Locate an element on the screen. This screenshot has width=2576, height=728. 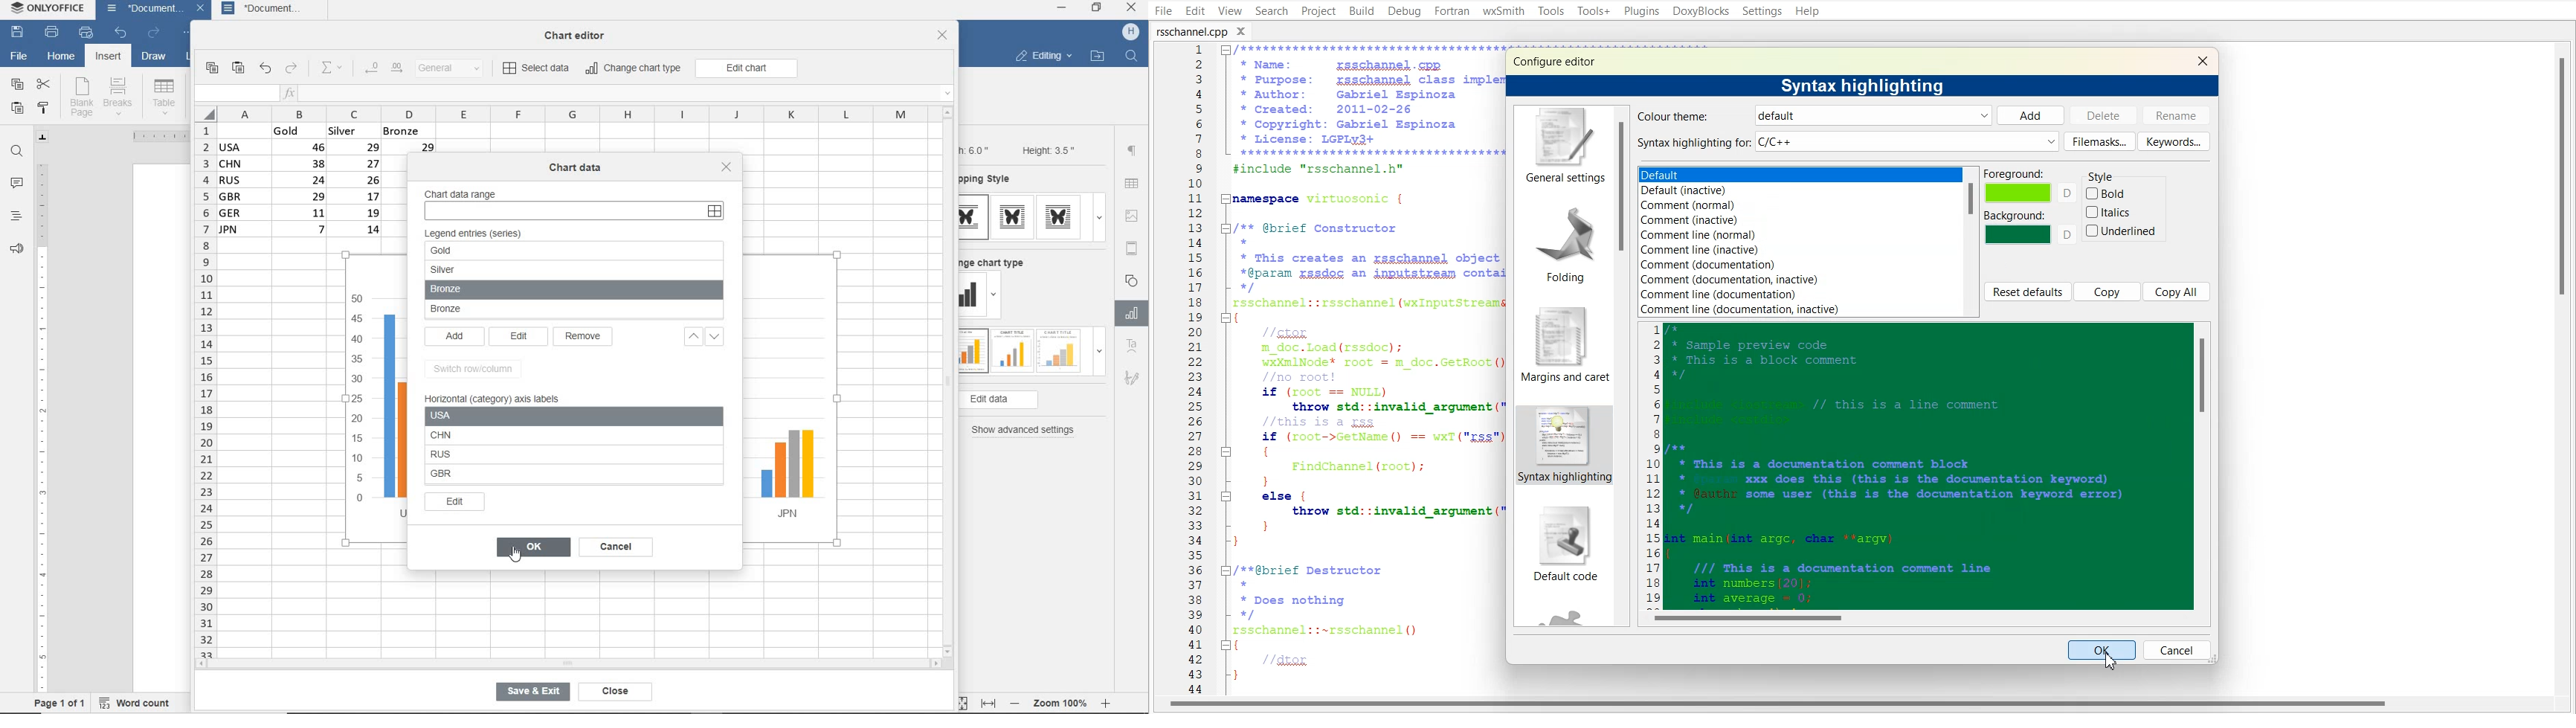
down is located at coordinates (722, 339).